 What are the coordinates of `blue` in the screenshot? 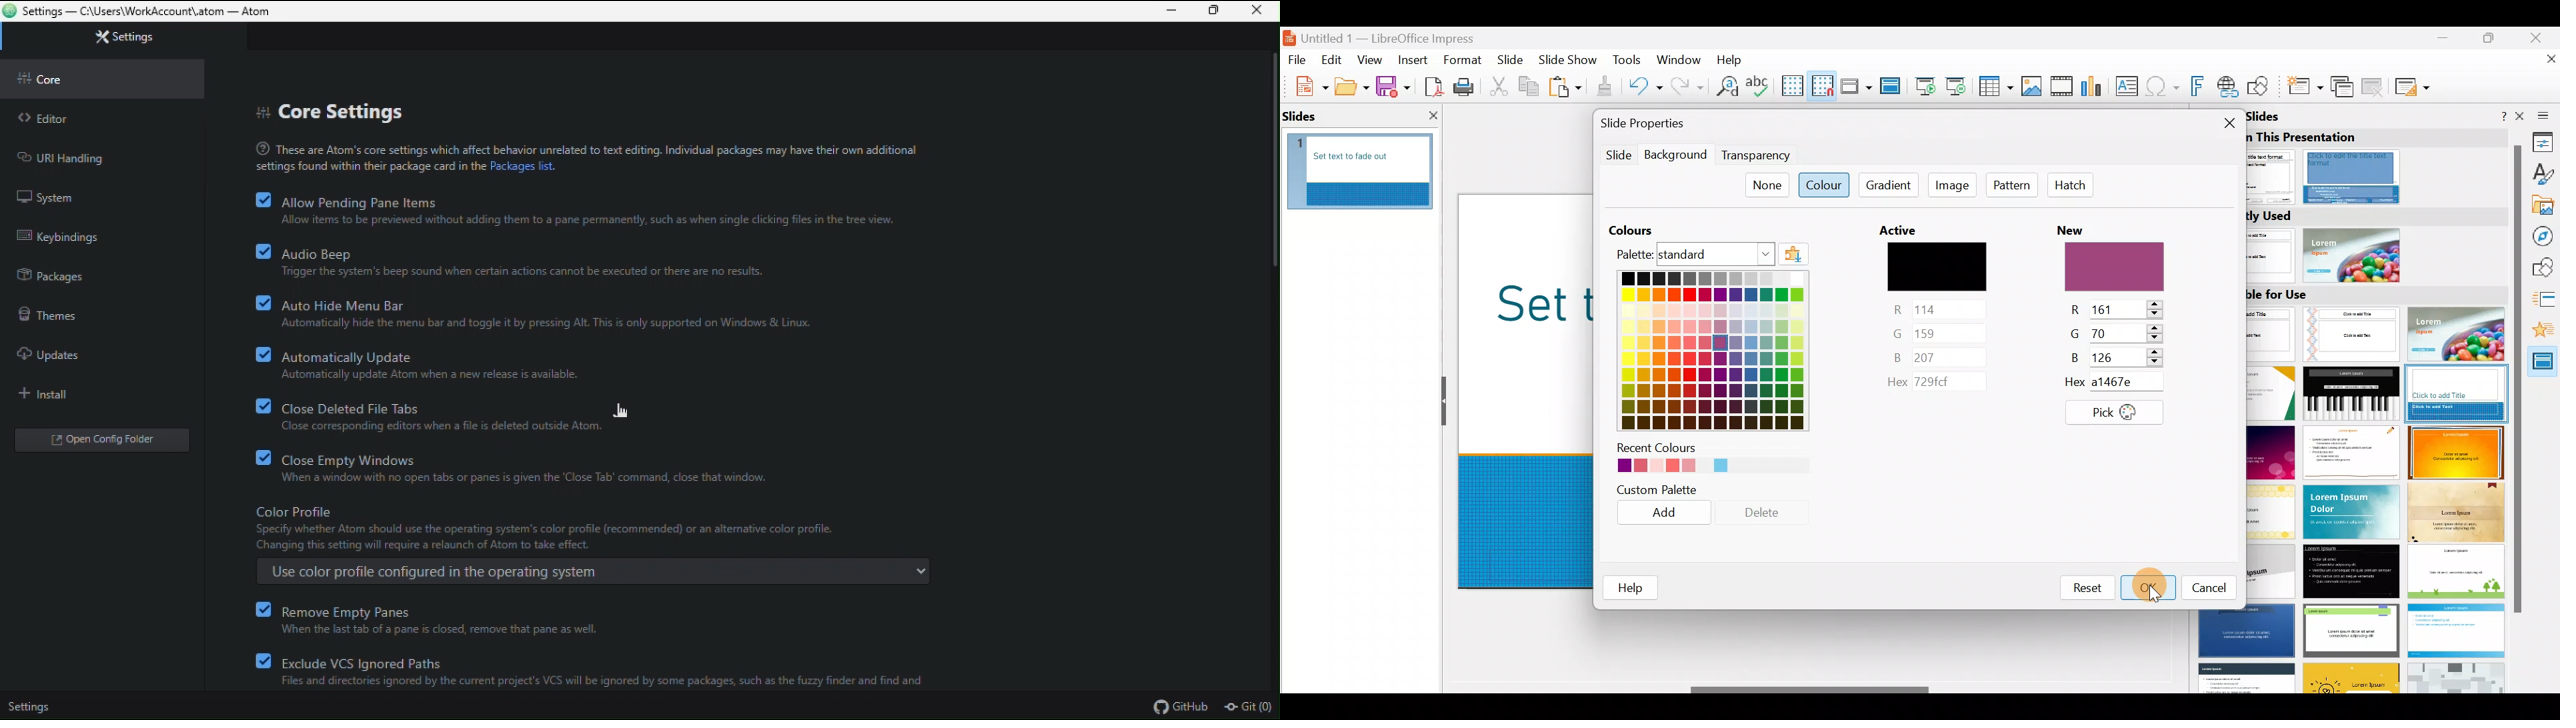 It's located at (2118, 357).